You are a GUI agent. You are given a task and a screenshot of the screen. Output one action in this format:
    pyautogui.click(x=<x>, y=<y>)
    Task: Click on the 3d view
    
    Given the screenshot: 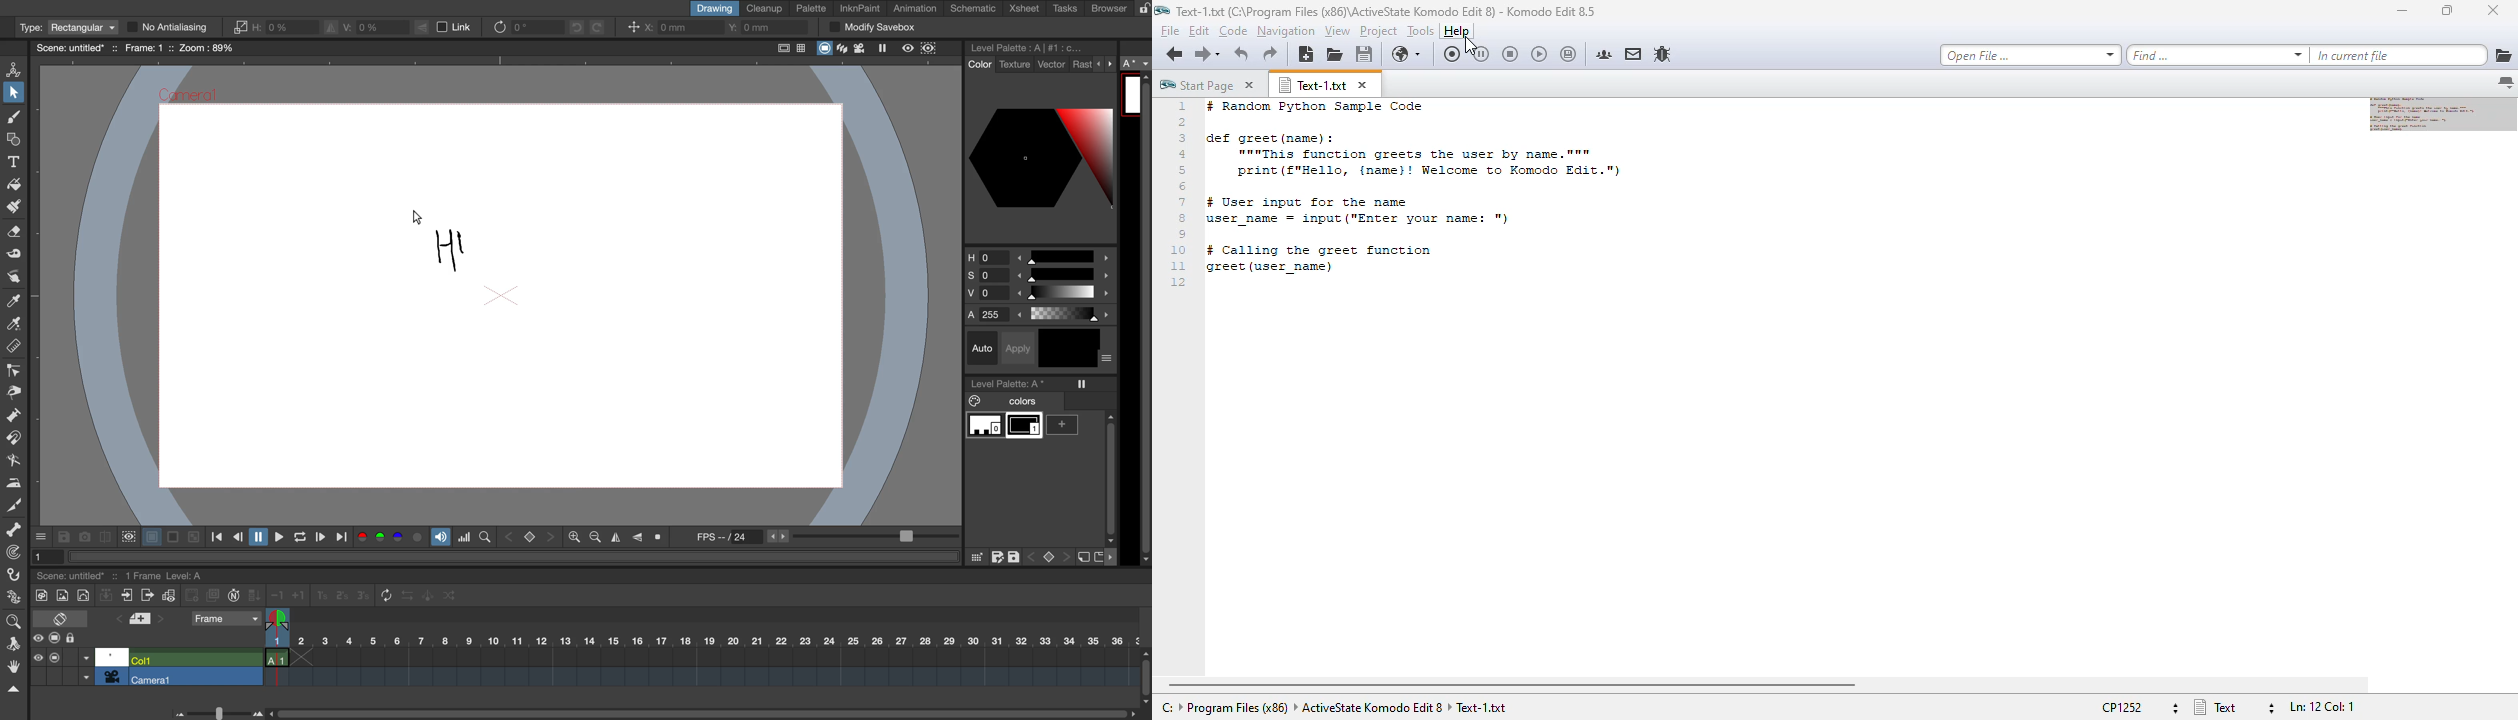 What is the action you would take?
    pyautogui.click(x=843, y=49)
    